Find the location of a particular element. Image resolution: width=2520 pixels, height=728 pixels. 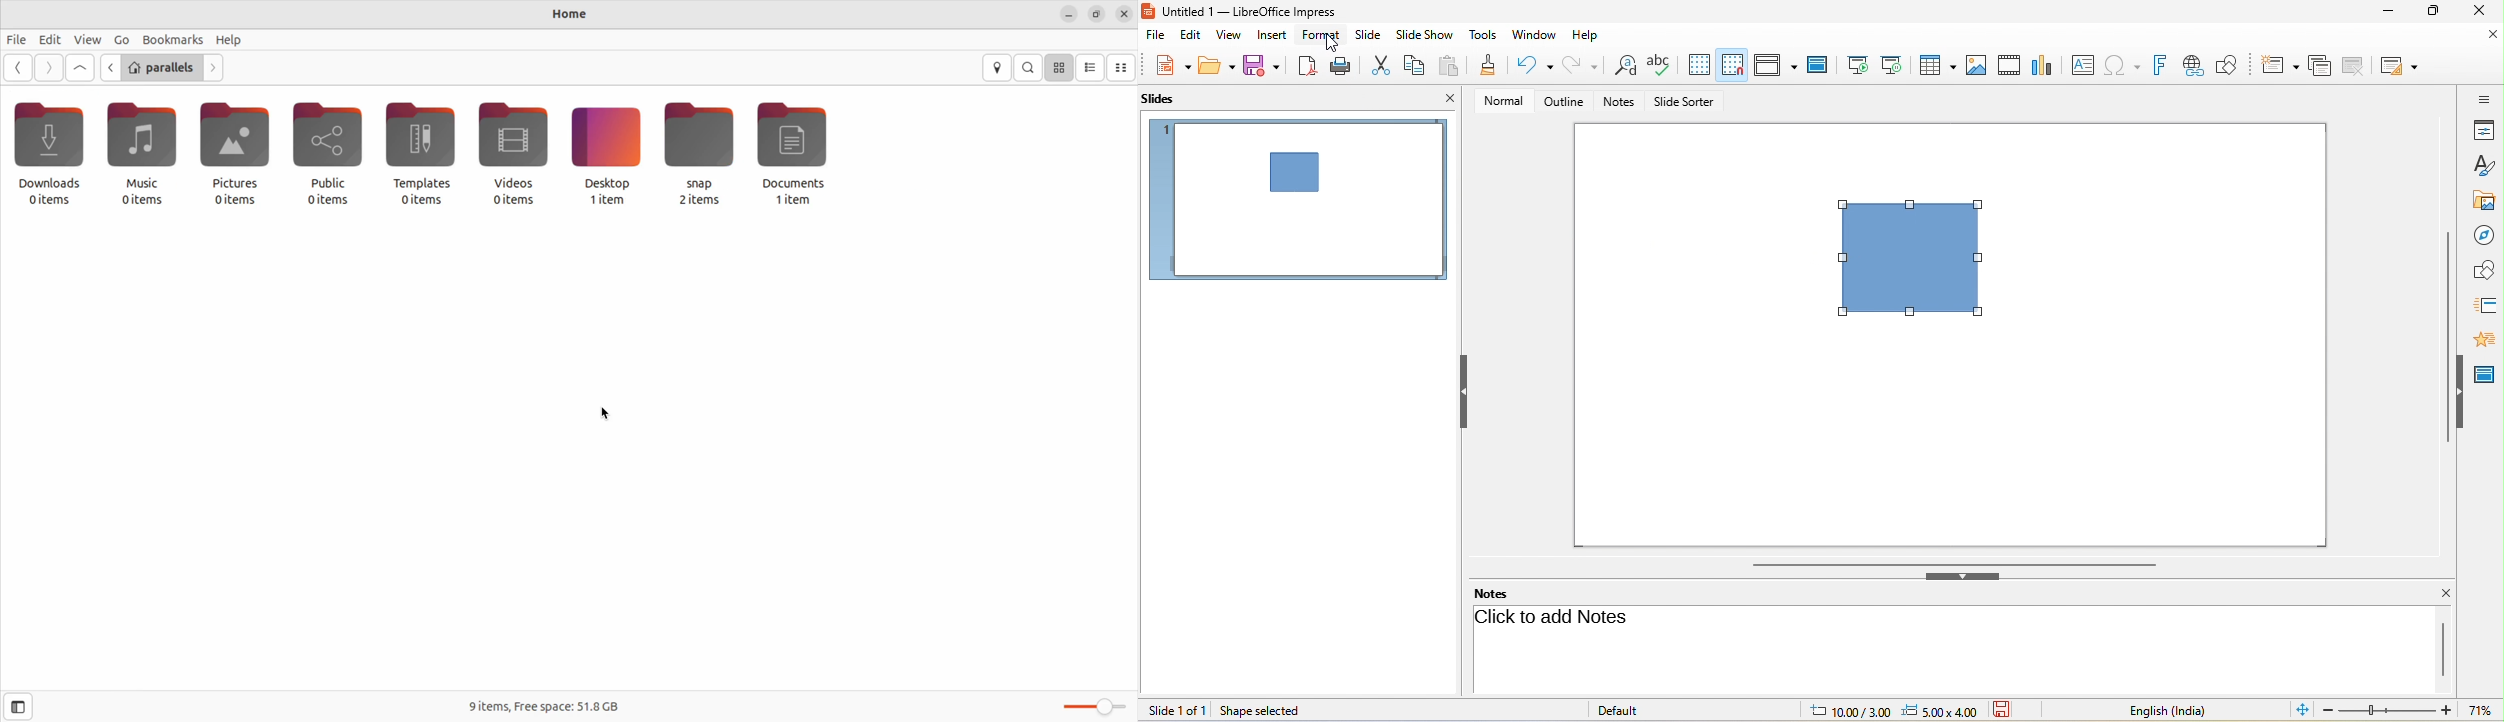

horizontal scroll bar is located at coordinates (1955, 564).